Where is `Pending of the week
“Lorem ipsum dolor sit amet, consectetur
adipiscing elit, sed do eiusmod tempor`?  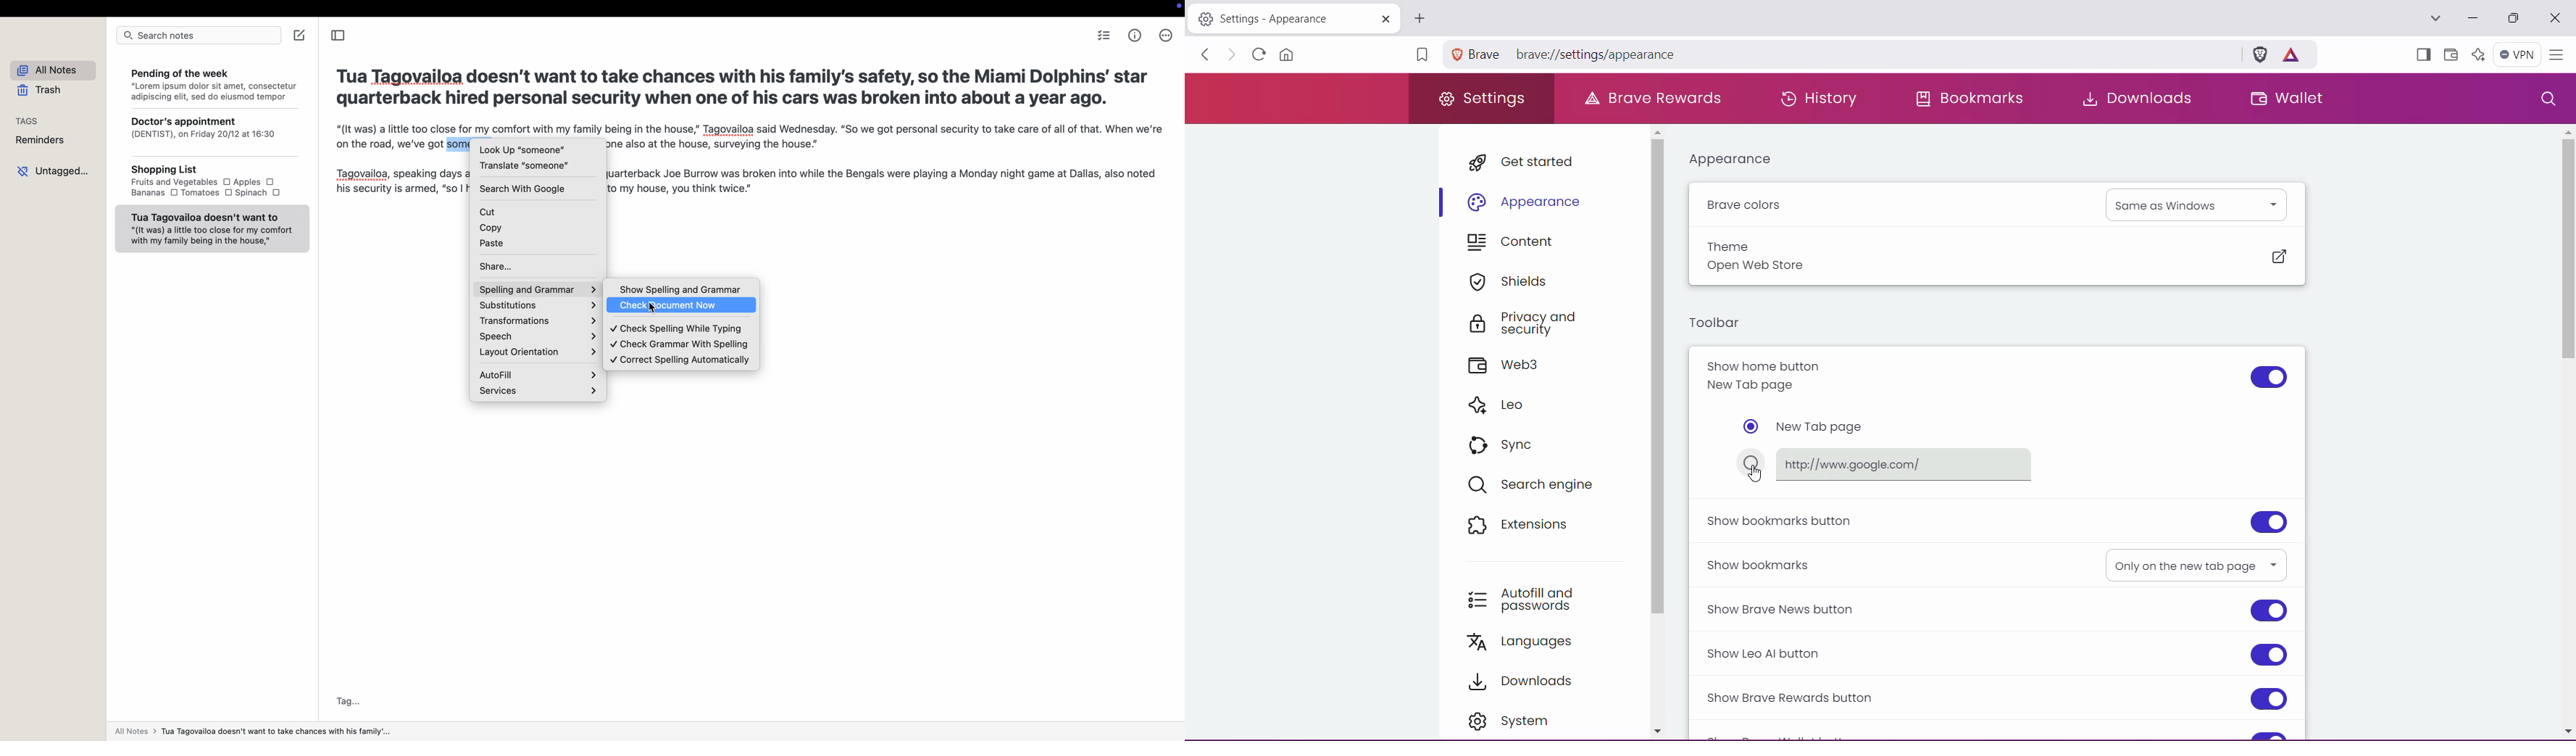
Pending of the week
“Lorem ipsum dolor sit amet, consectetur
adipiscing elit, sed do eiusmod tempor is located at coordinates (212, 83).